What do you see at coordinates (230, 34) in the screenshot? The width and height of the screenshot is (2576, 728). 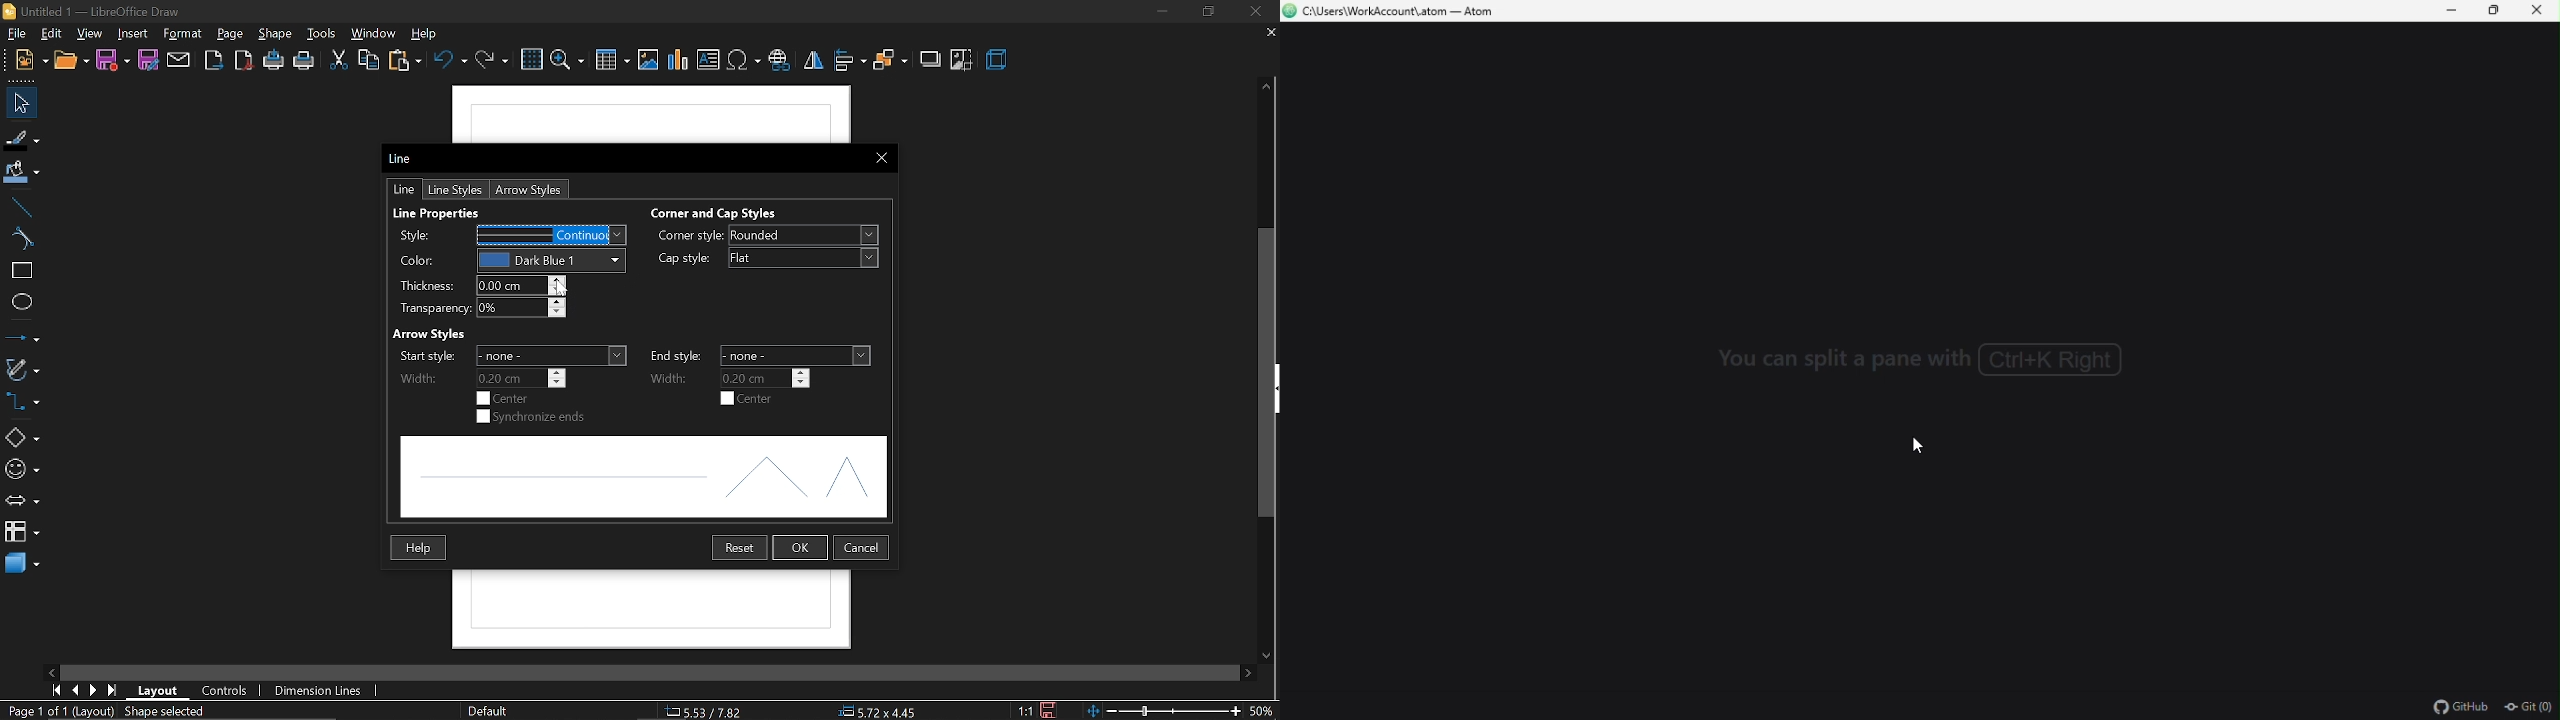 I see `page` at bounding box center [230, 34].